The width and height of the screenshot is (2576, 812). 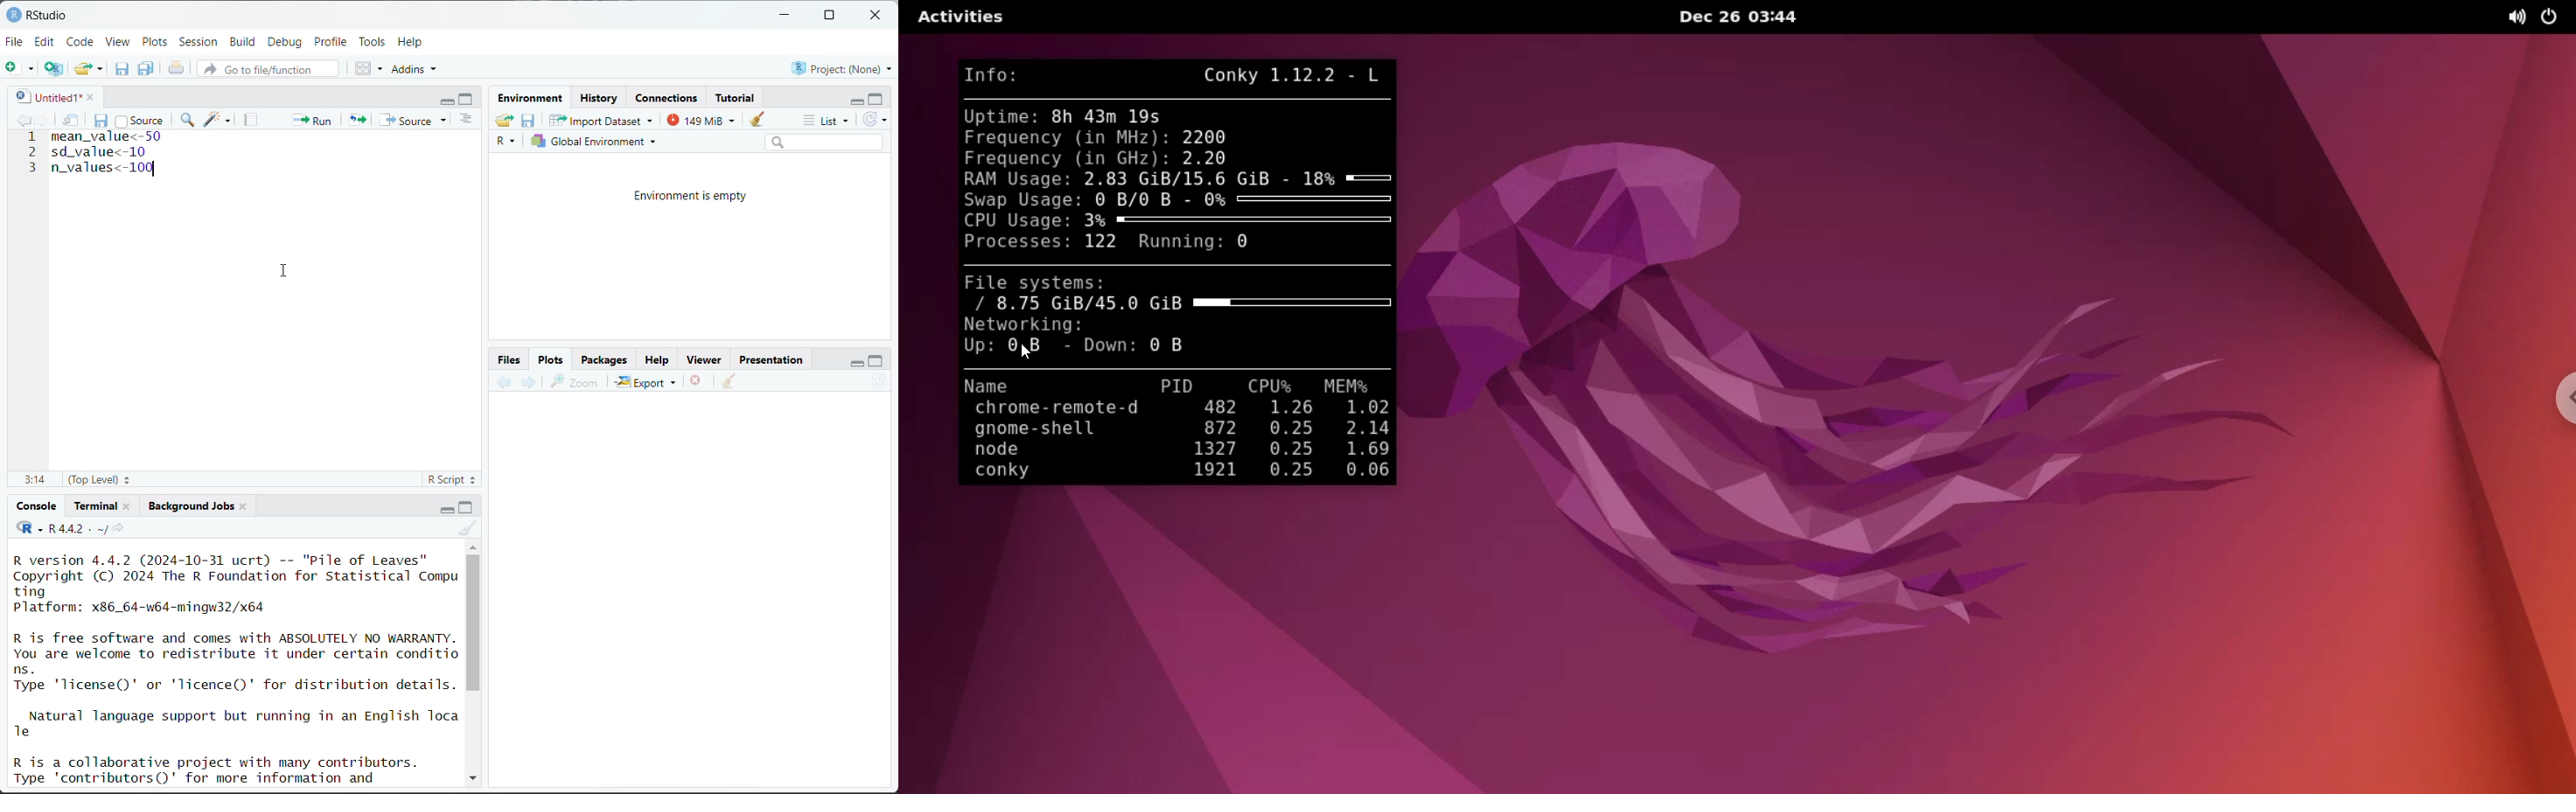 What do you see at coordinates (245, 42) in the screenshot?
I see `Build` at bounding box center [245, 42].